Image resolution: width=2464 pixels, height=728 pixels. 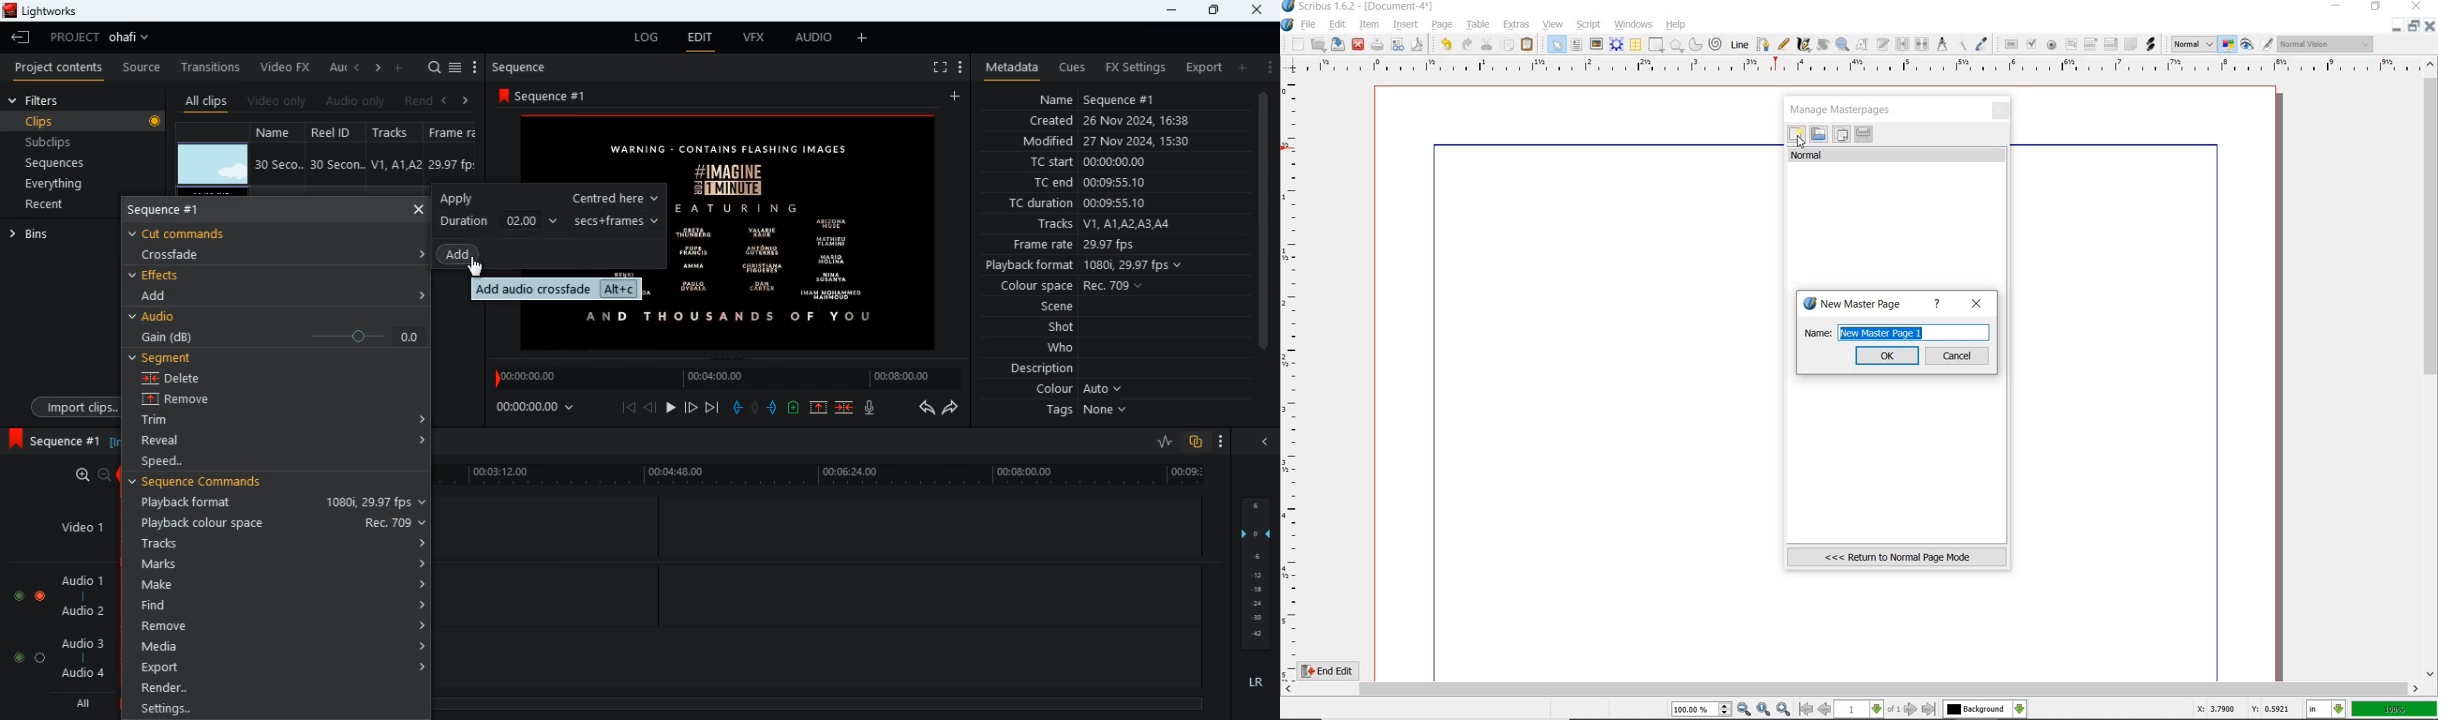 I want to click on add, so click(x=1241, y=67).